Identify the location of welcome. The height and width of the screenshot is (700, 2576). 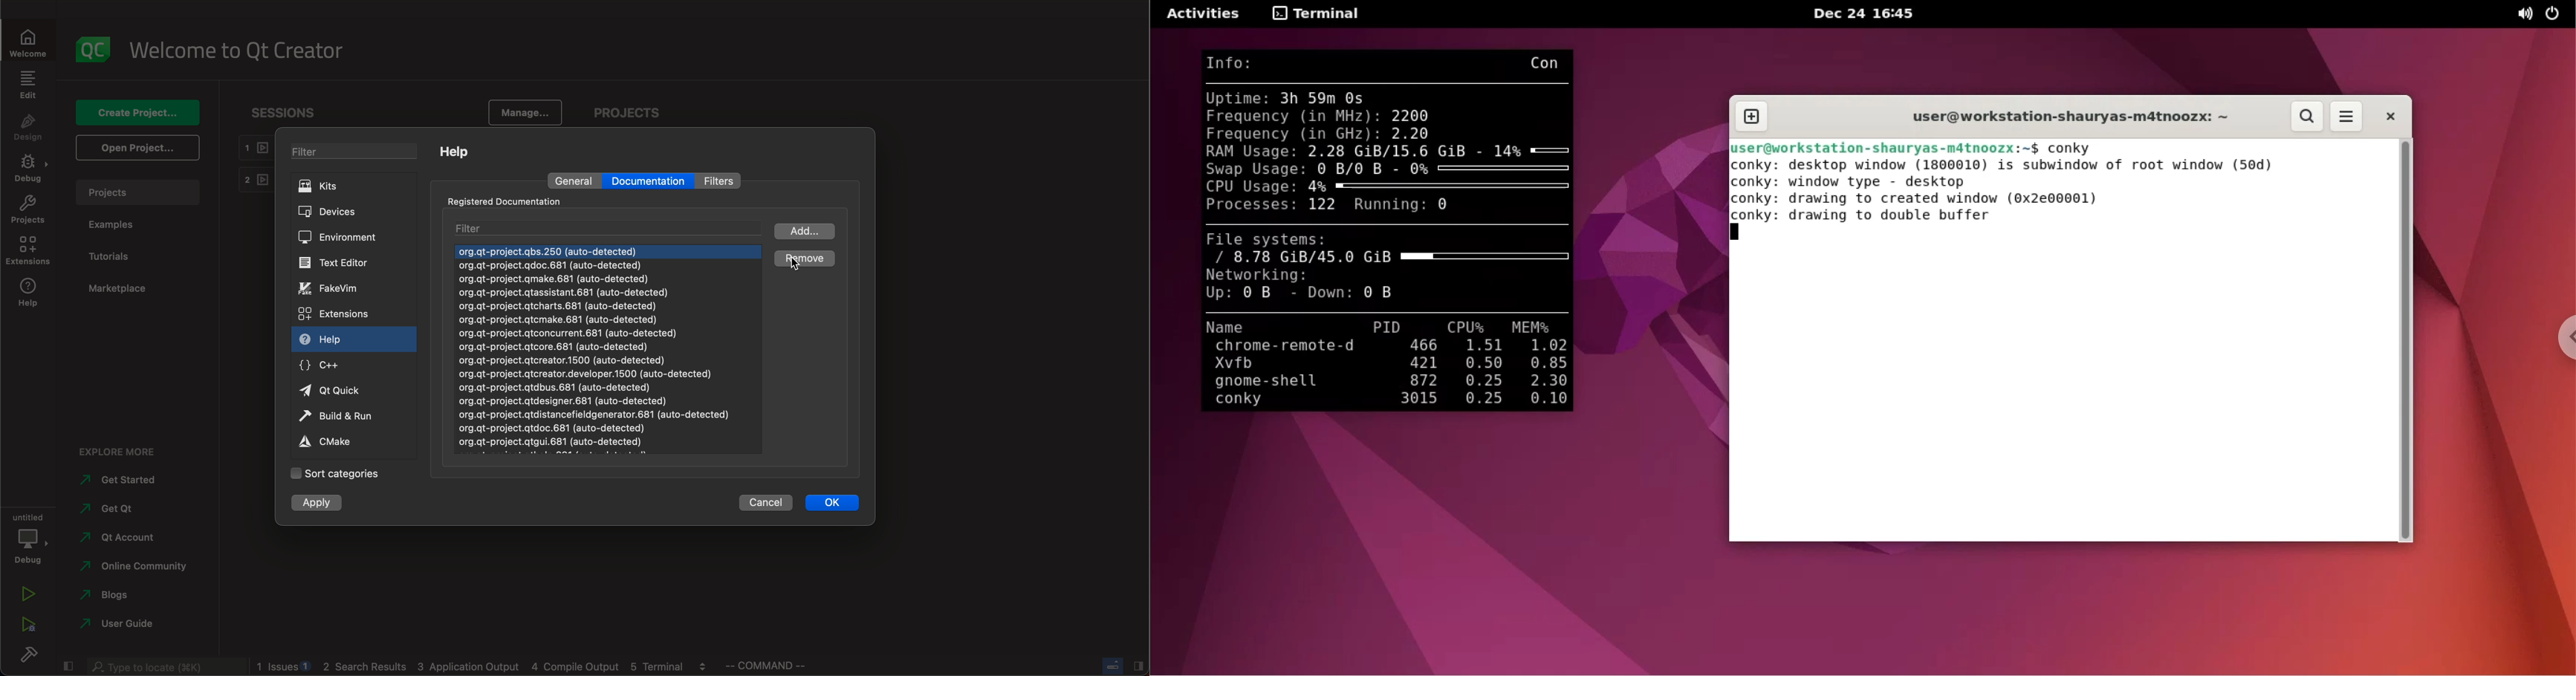
(237, 51).